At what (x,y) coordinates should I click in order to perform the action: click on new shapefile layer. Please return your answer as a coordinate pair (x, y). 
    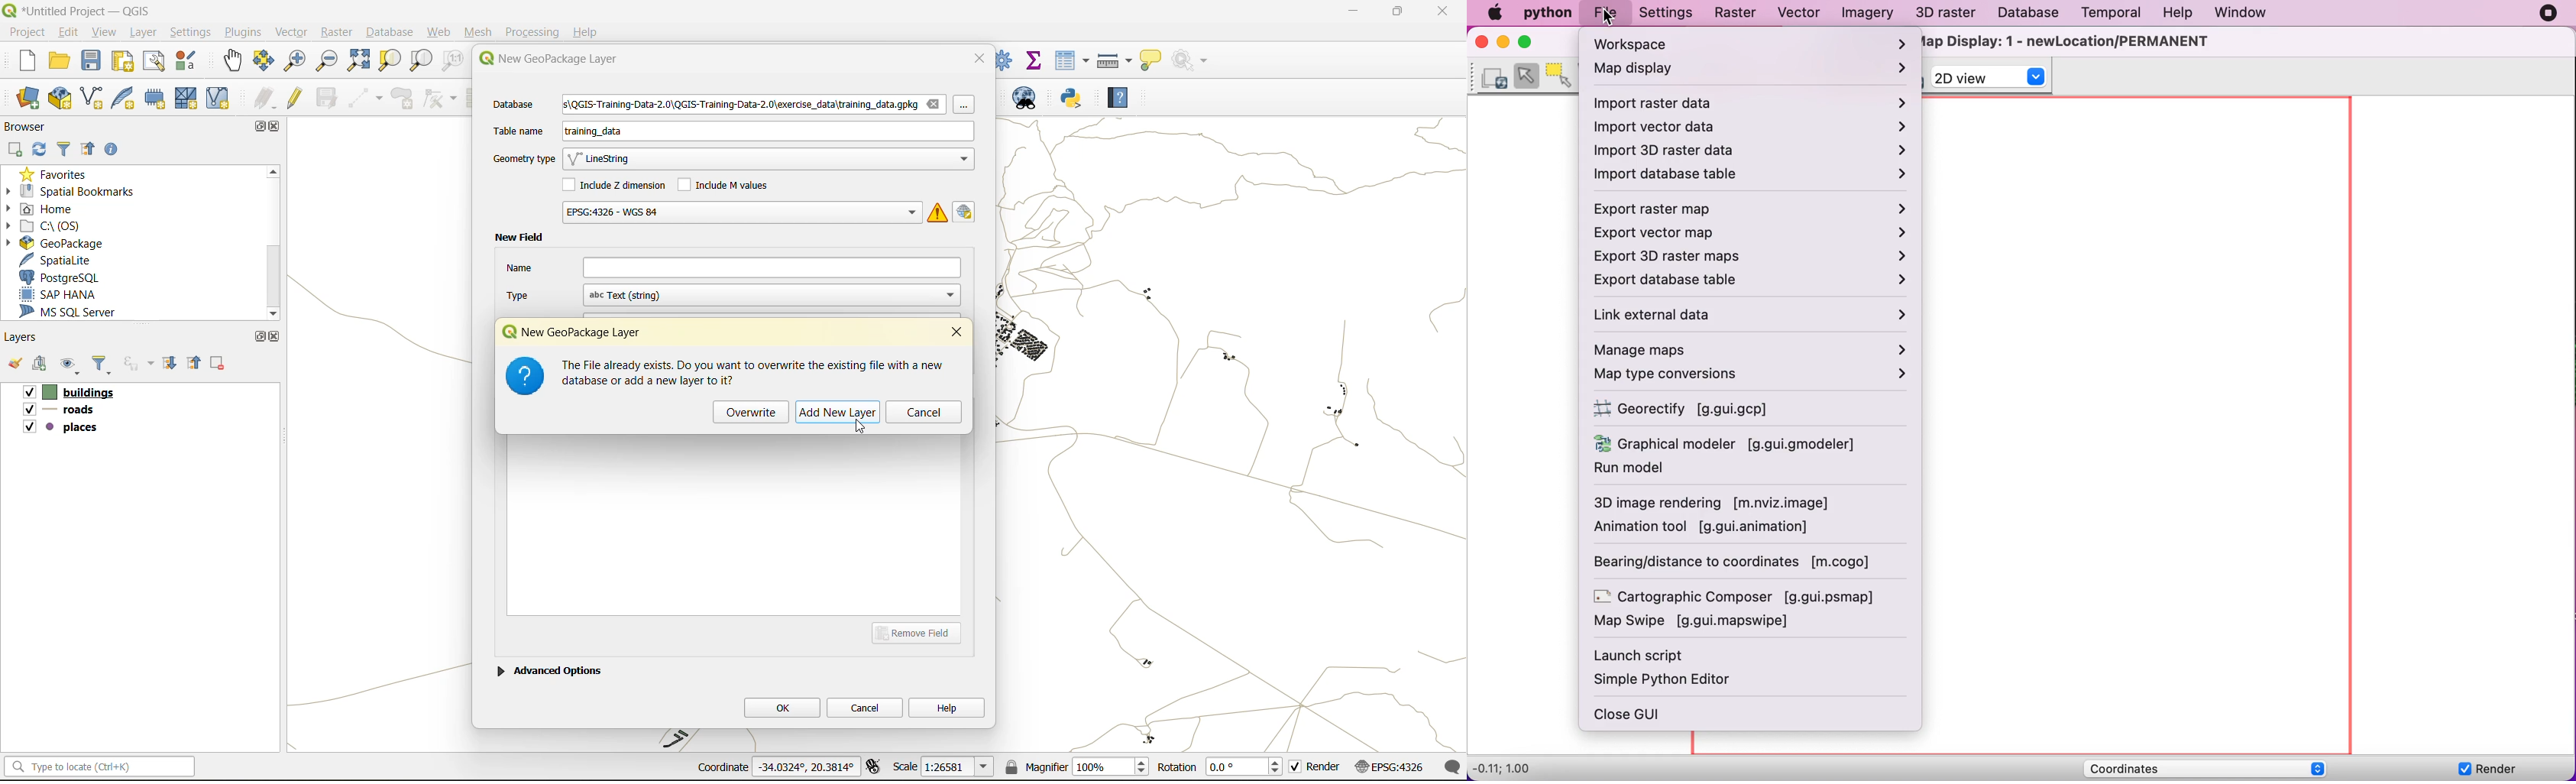
    Looking at the image, I should click on (92, 99).